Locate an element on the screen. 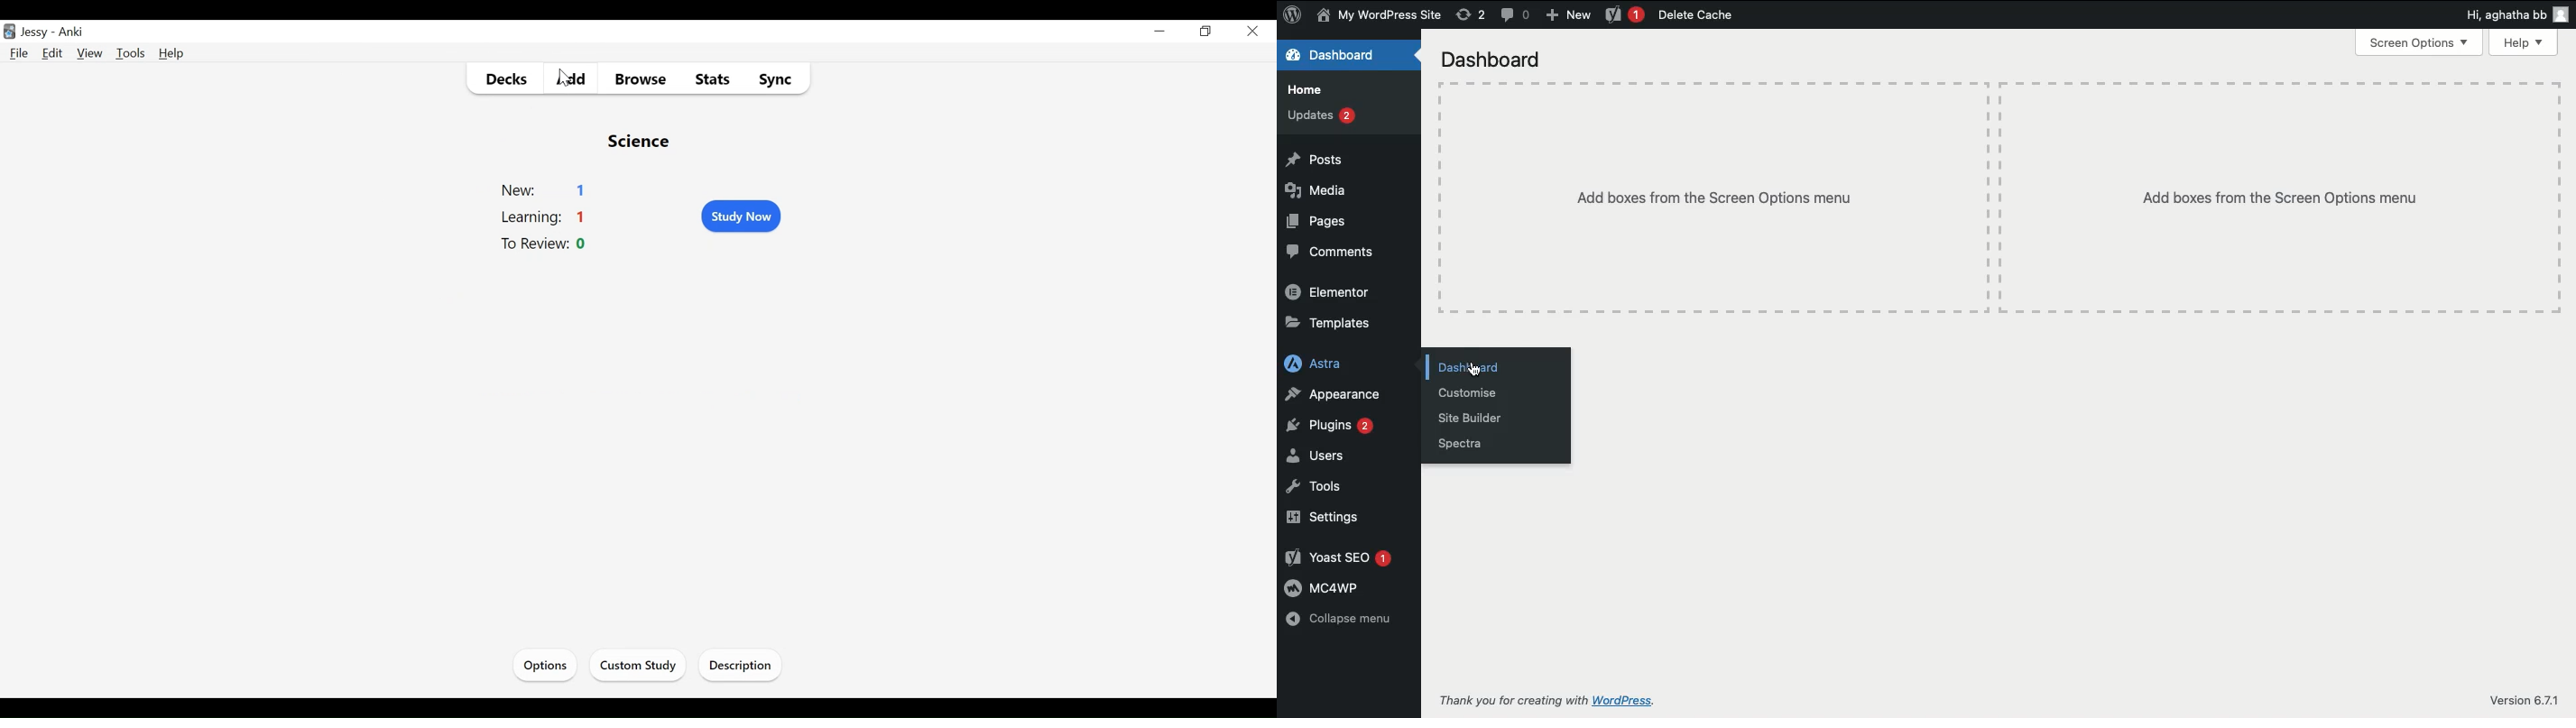 The image size is (2576, 728). Site builder is located at coordinates (1471, 419).